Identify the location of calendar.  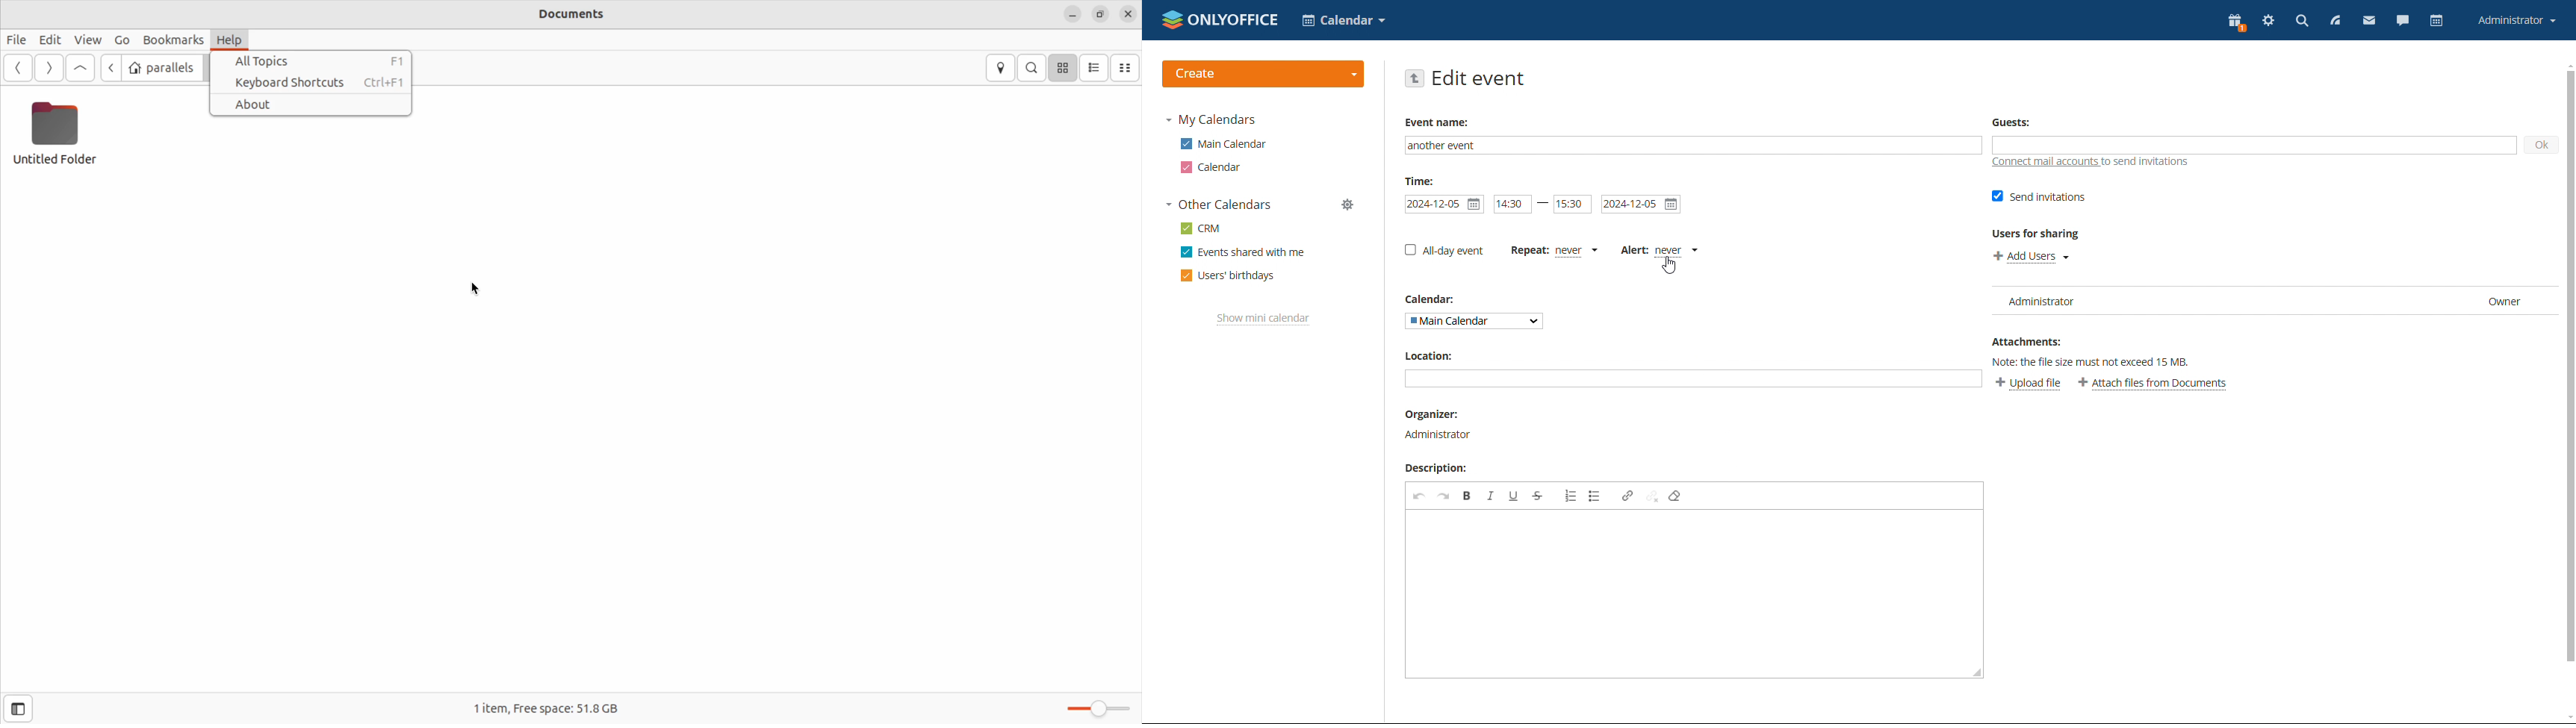
(2437, 21).